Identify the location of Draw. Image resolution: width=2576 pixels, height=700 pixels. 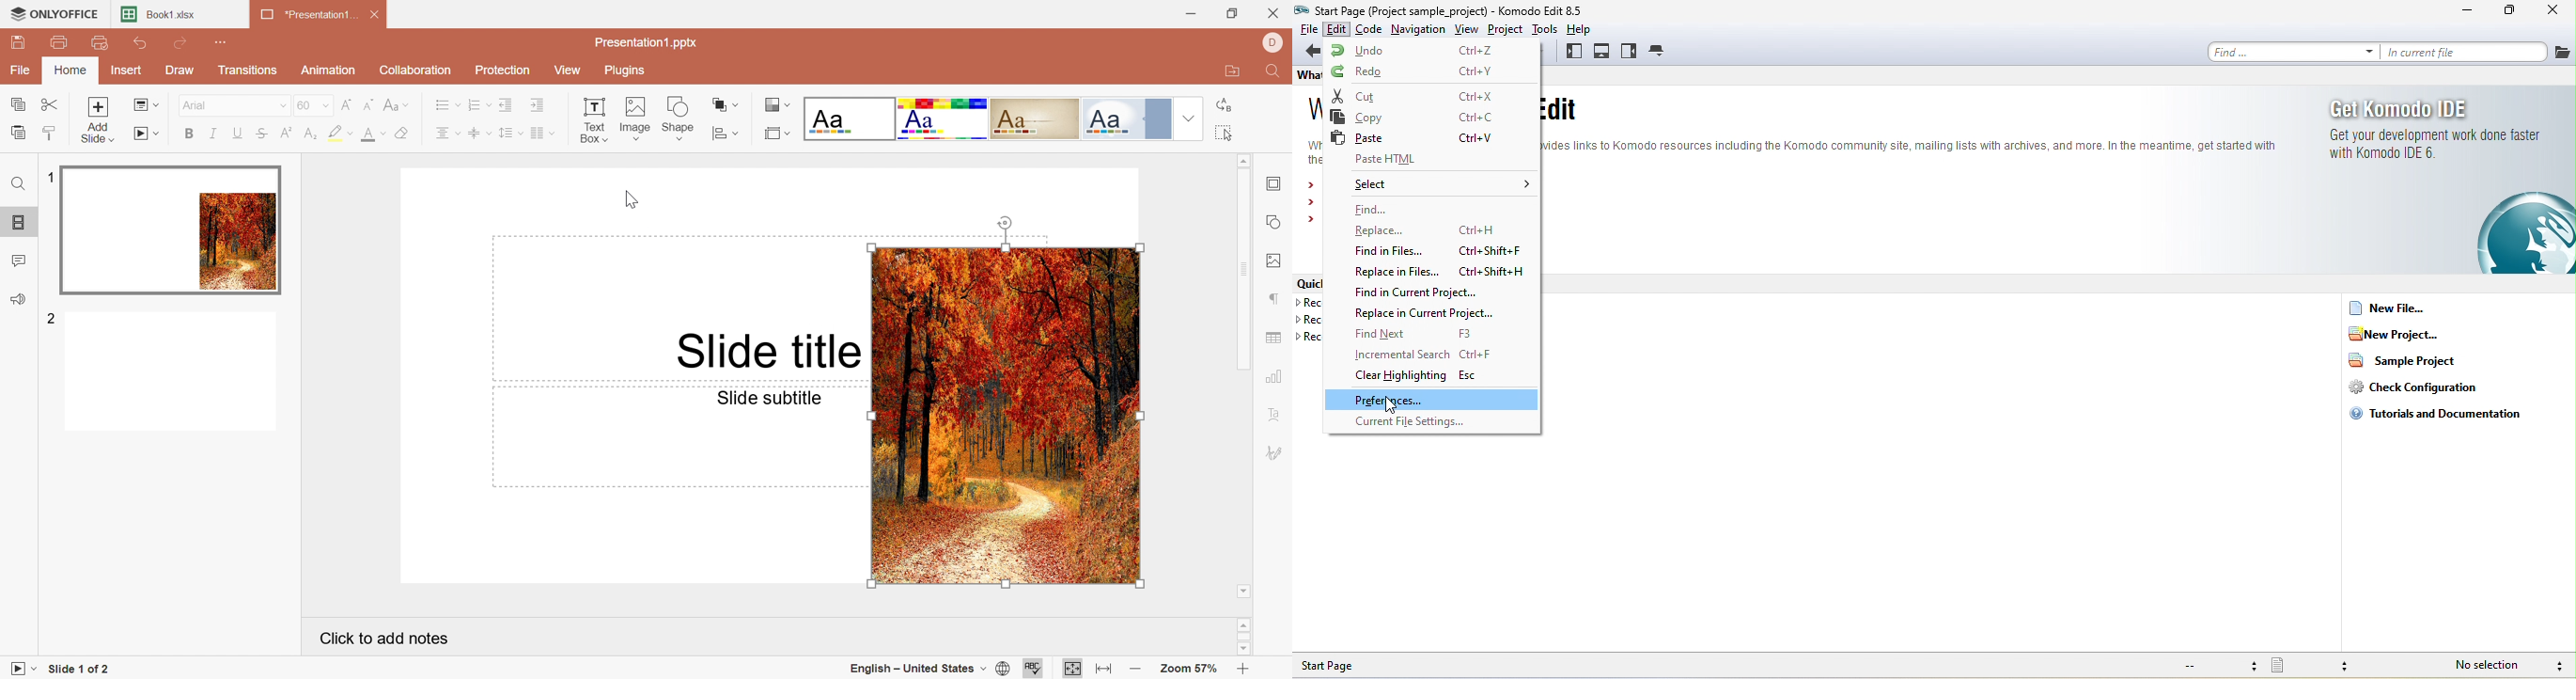
(181, 70).